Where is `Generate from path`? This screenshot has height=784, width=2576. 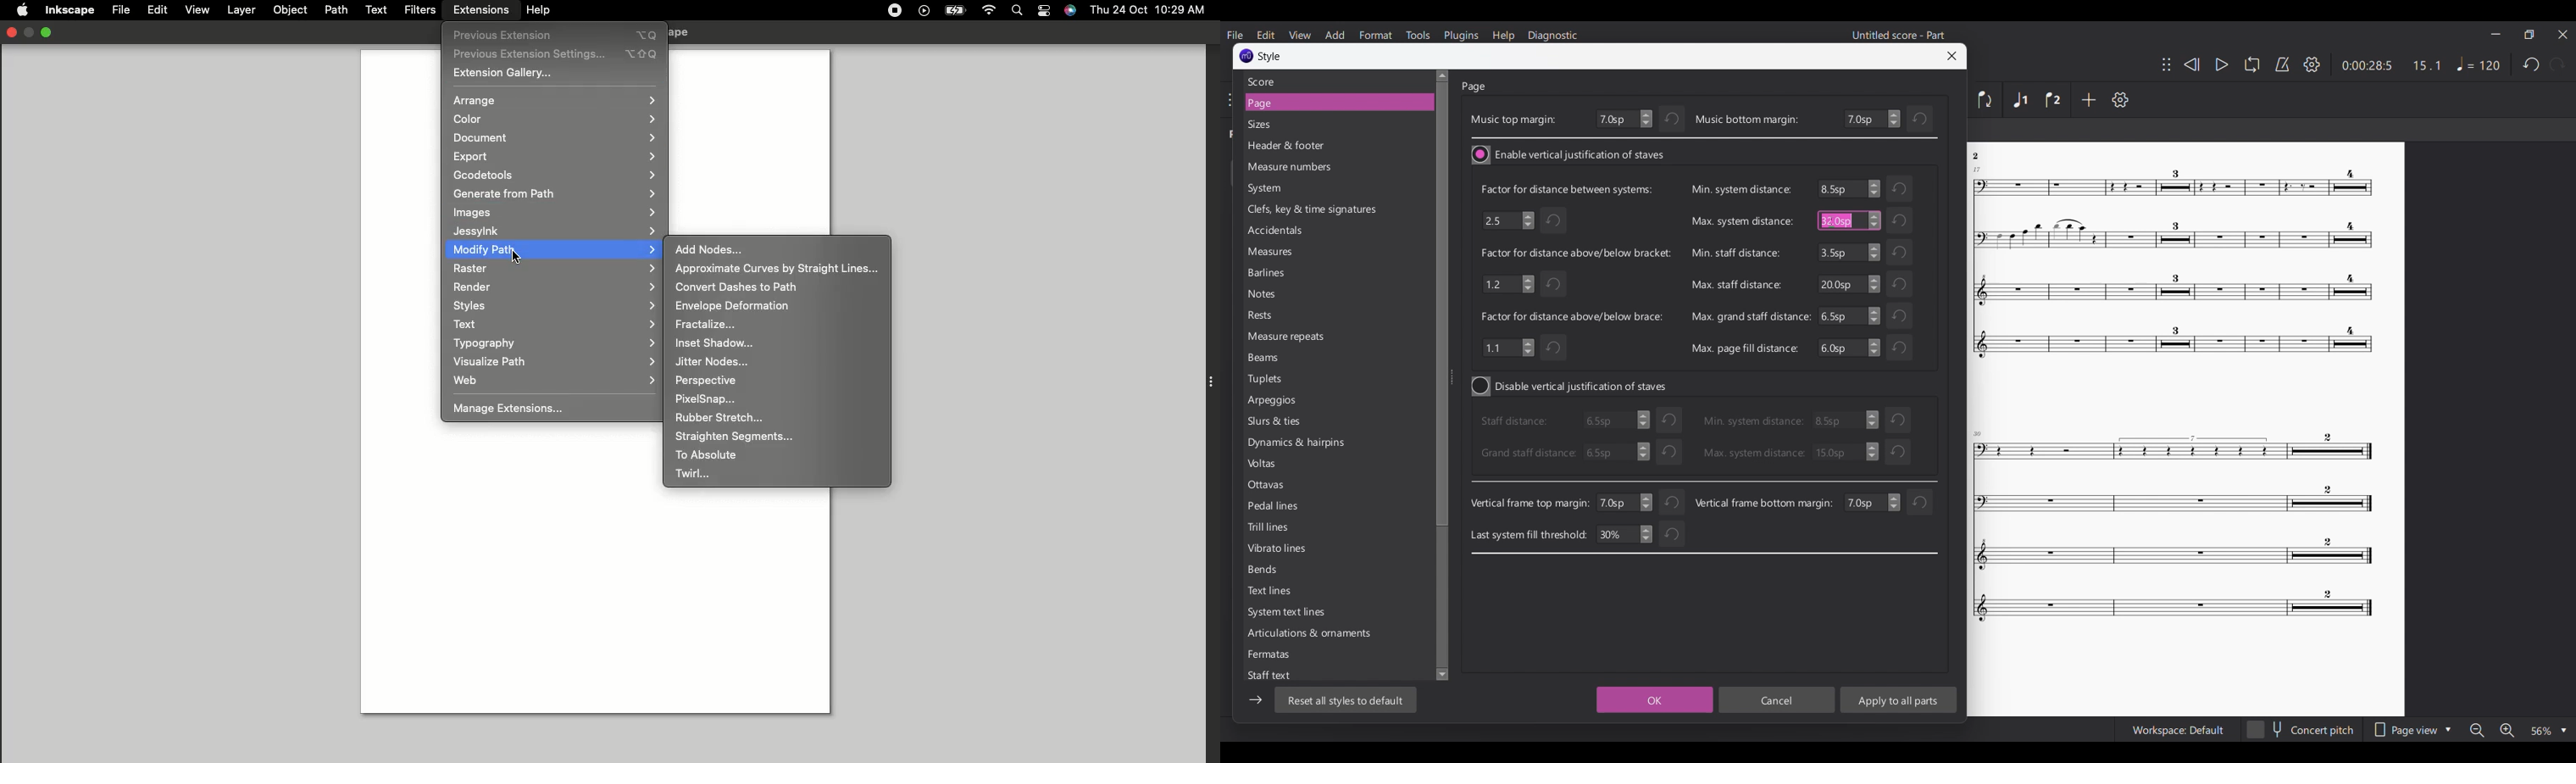
Generate from path is located at coordinates (556, 193).